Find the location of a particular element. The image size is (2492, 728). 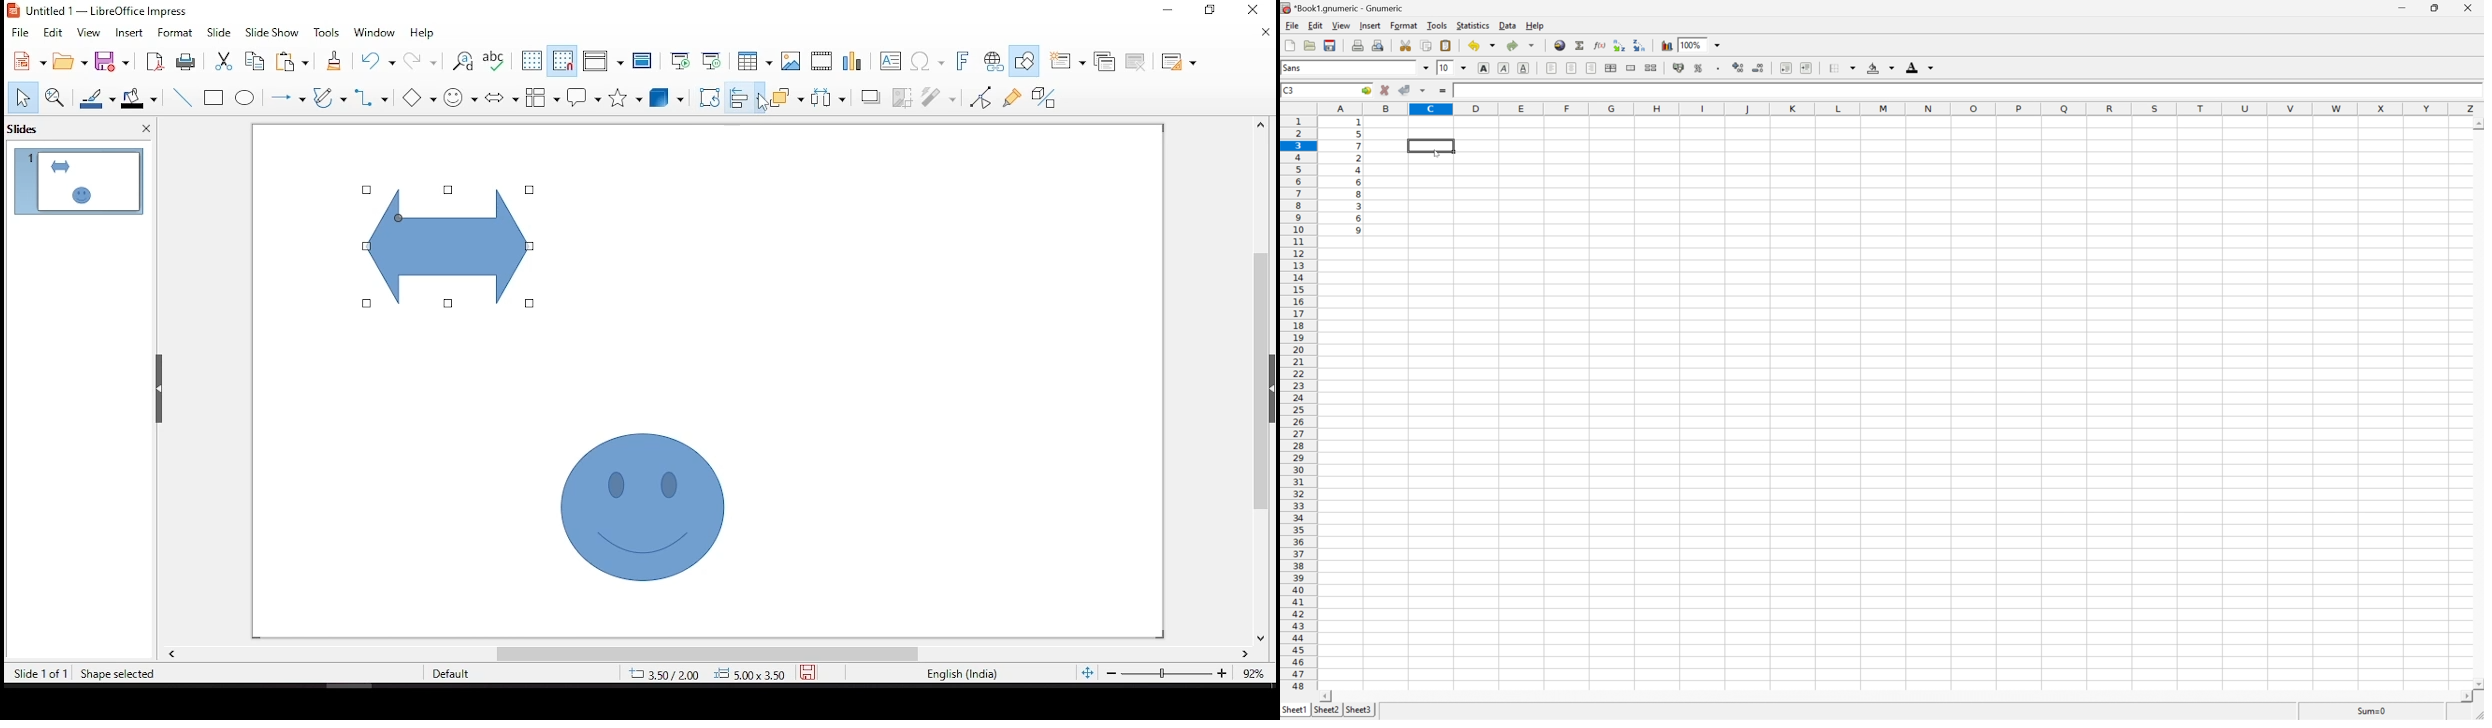

10 is located at coordinates (1444, 68).